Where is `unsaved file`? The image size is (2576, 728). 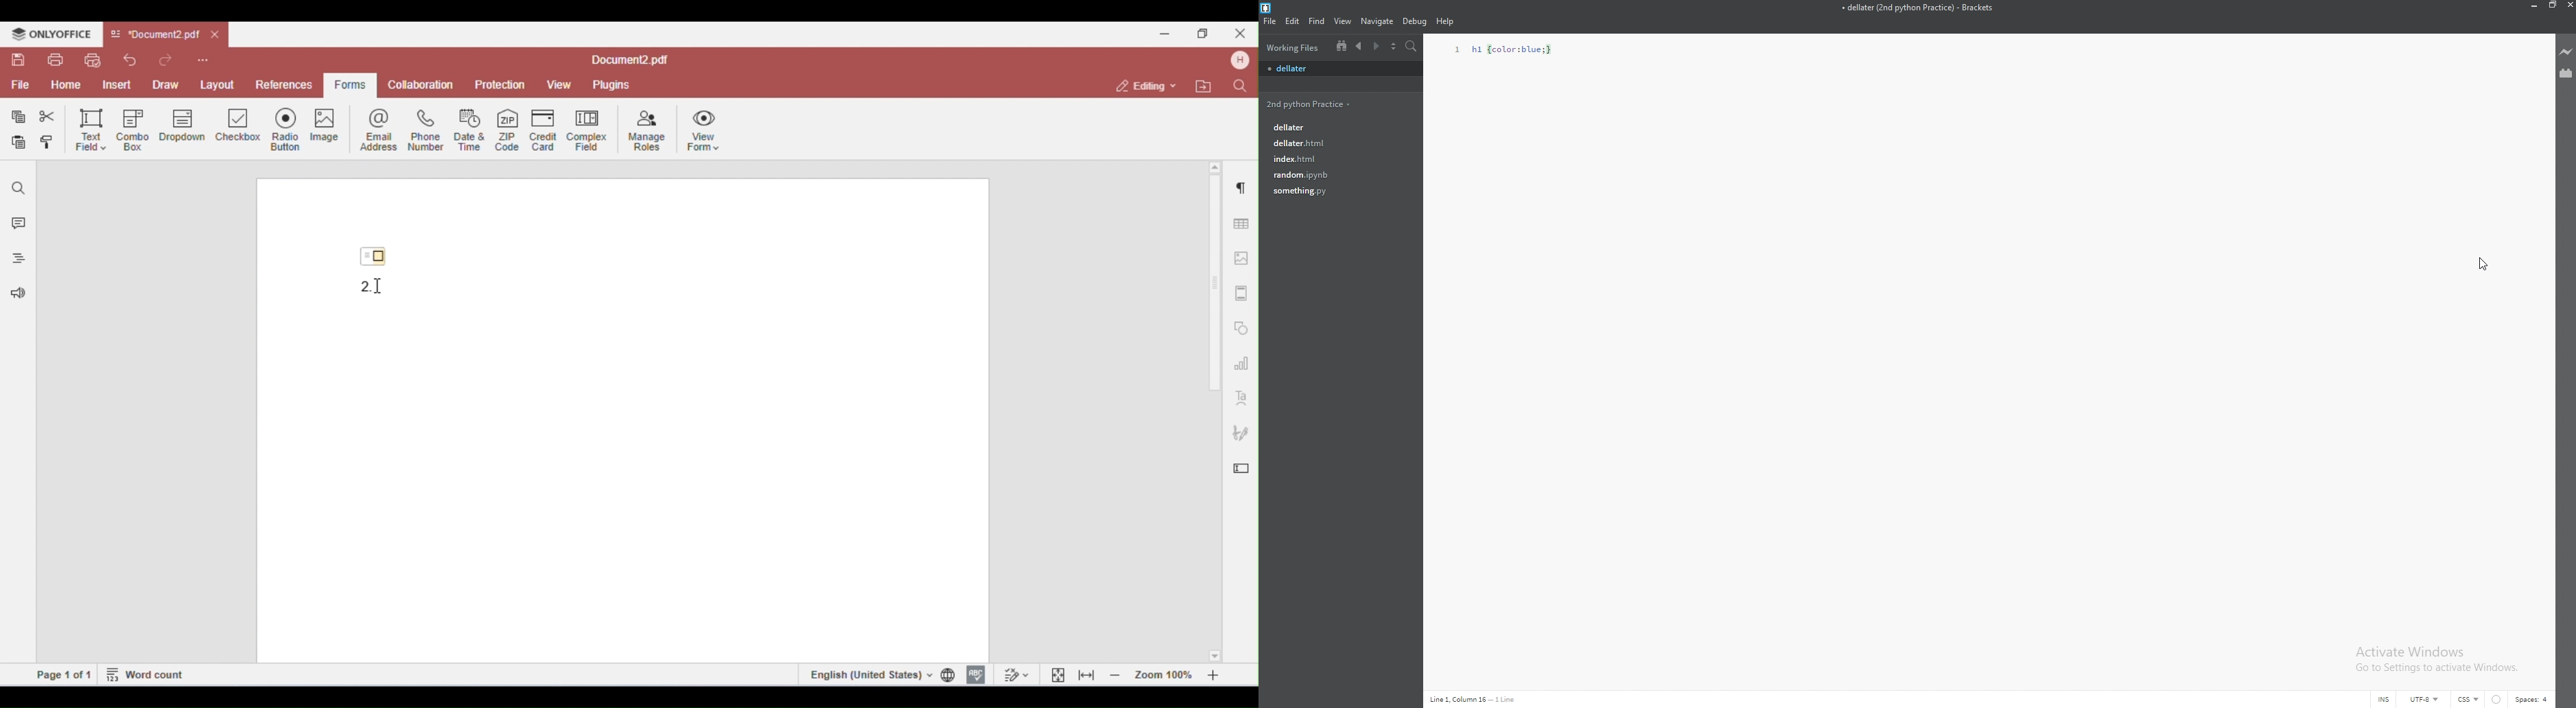 unsaved file is located at coordinates (1322, 69).